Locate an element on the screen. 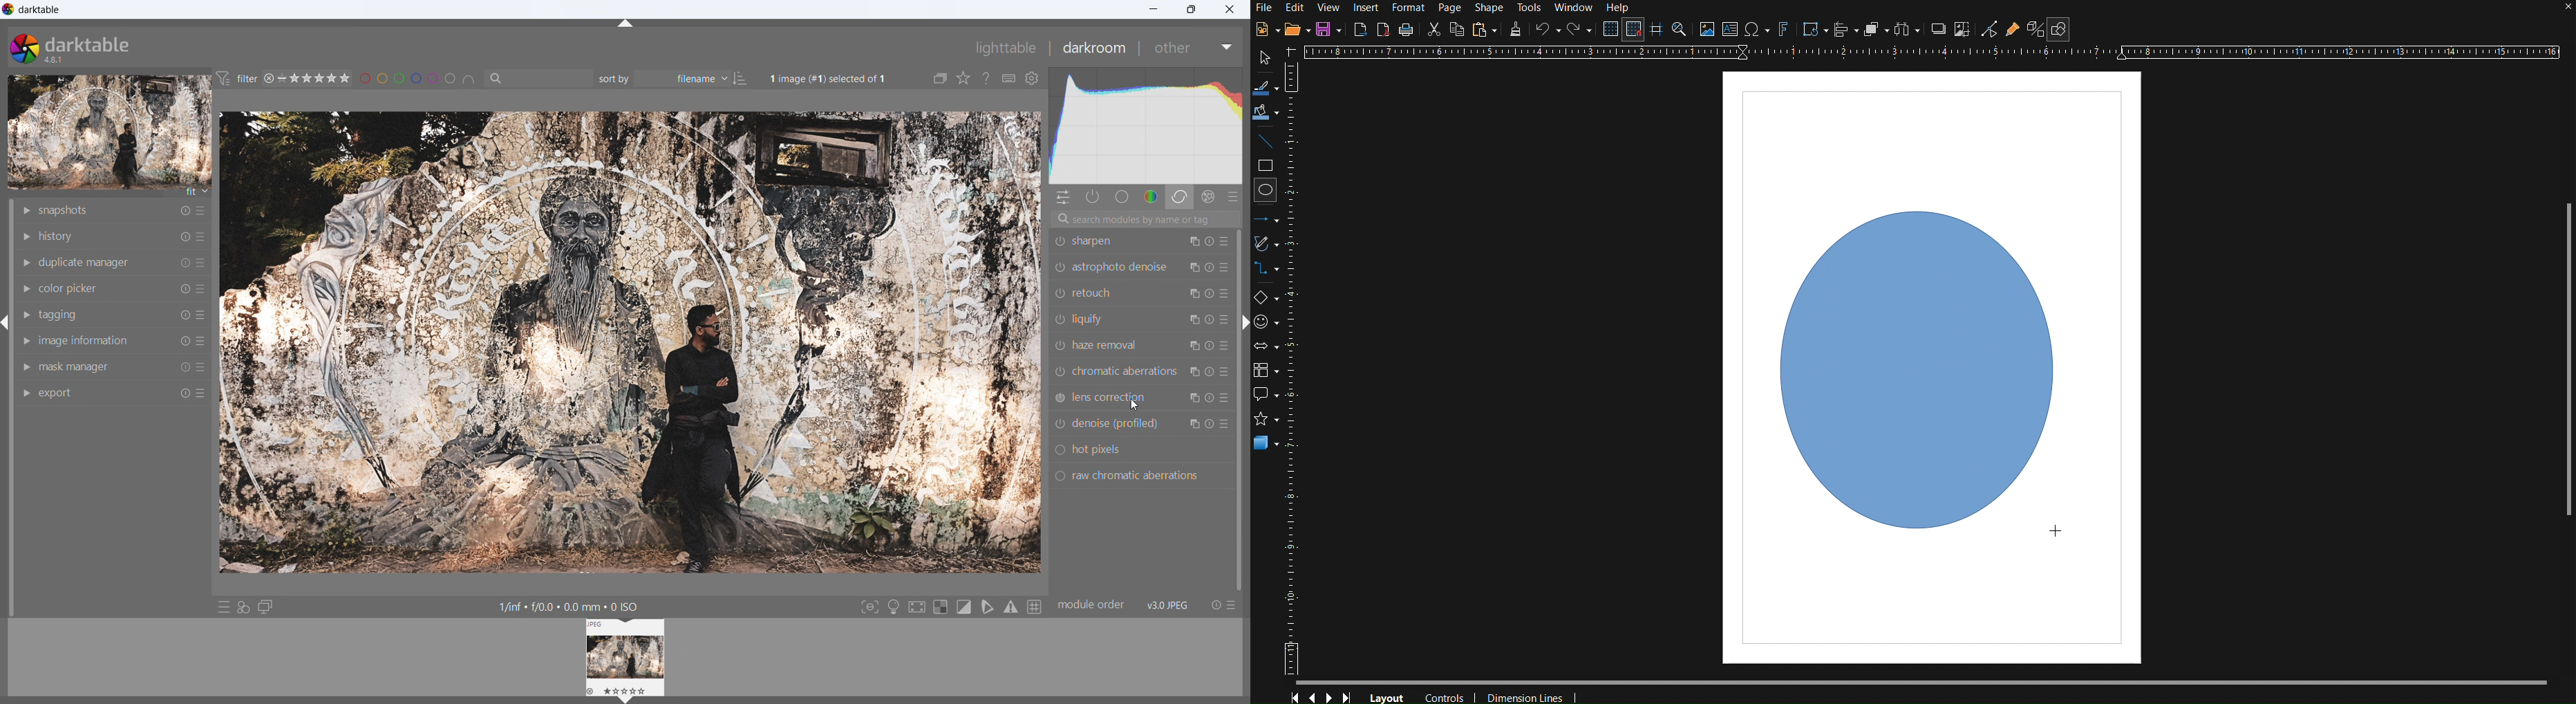 The width and height of the screenshot is (2576, 728). fit is located at coordinates (195, 192).